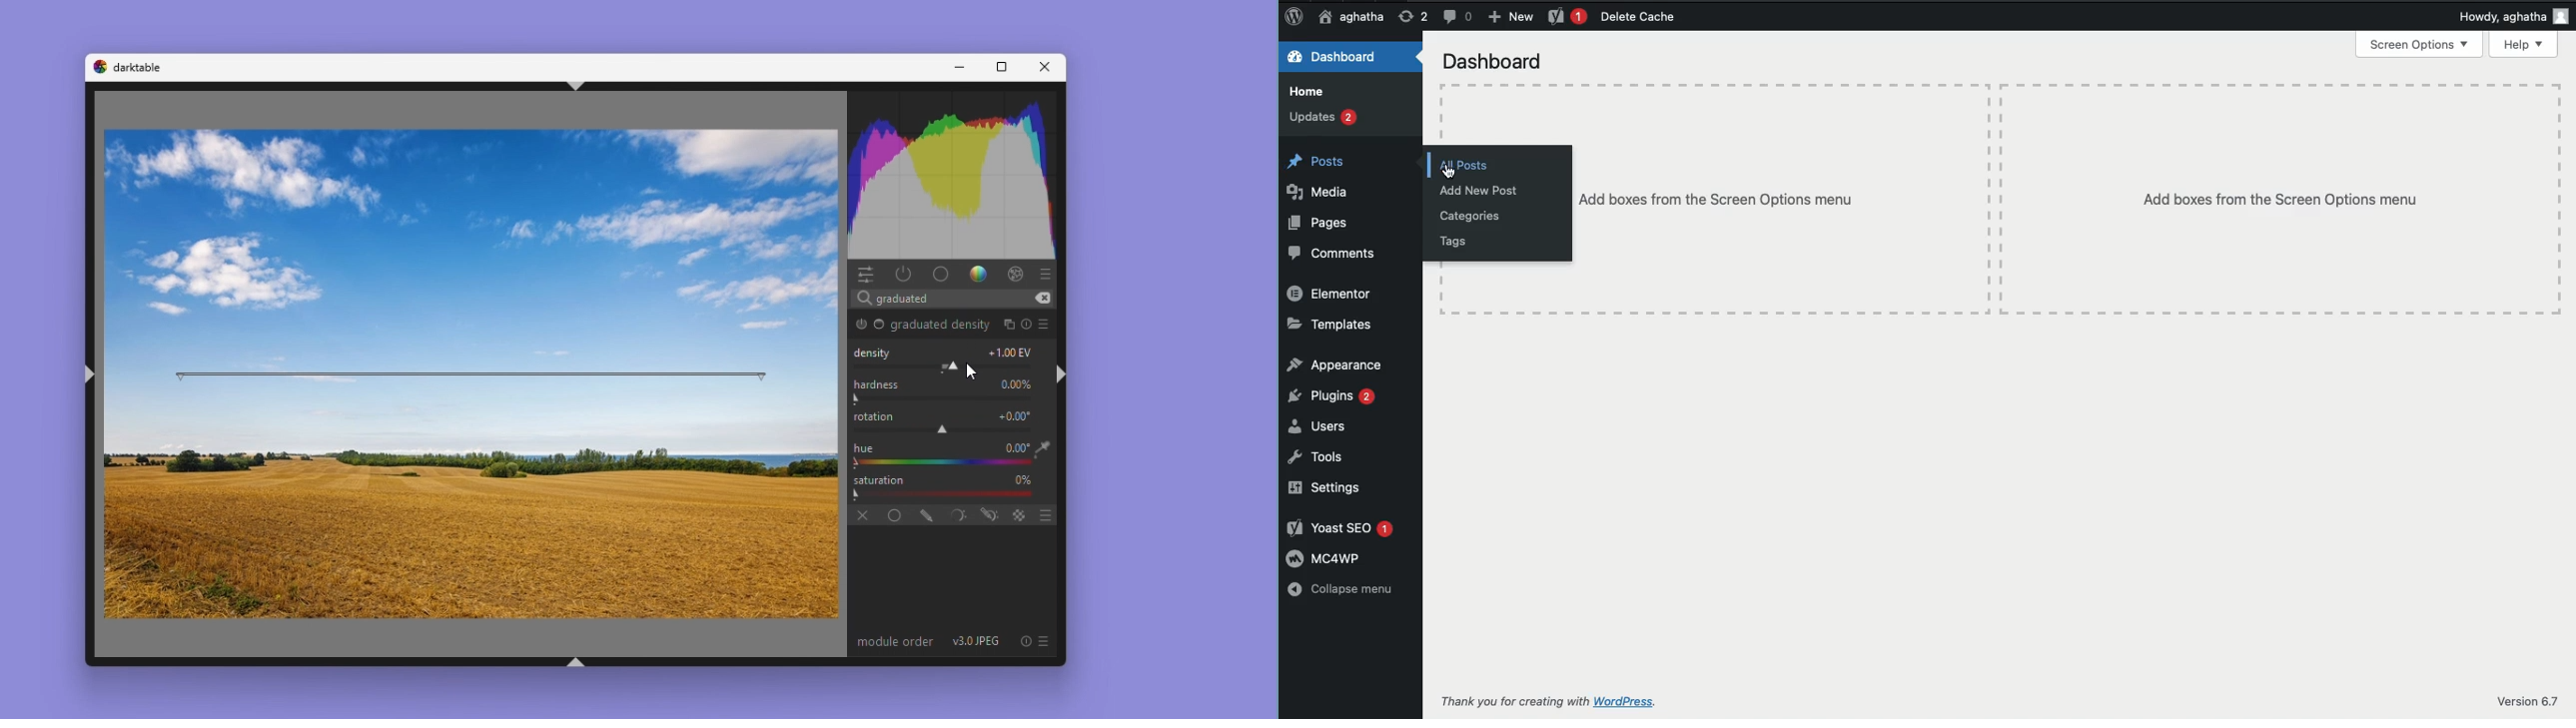 The height and width of the screenshot is (728, 2576). Describe the element at coordinates (1458, 16) in the screenshot. I see `Messages` at that location.